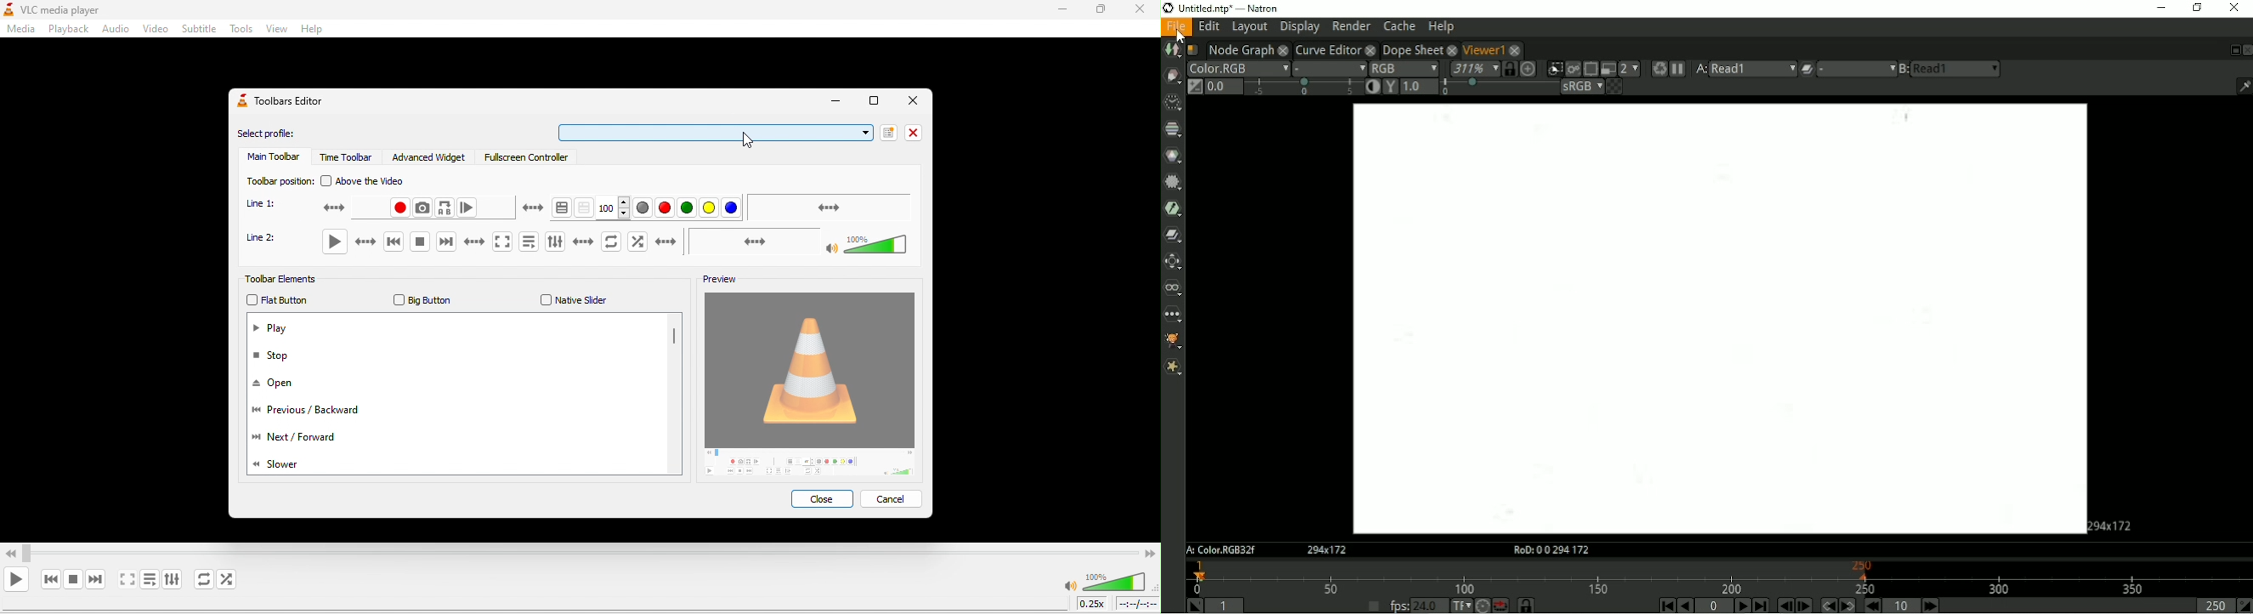  I want to click on stop playback, so click(417, 240).